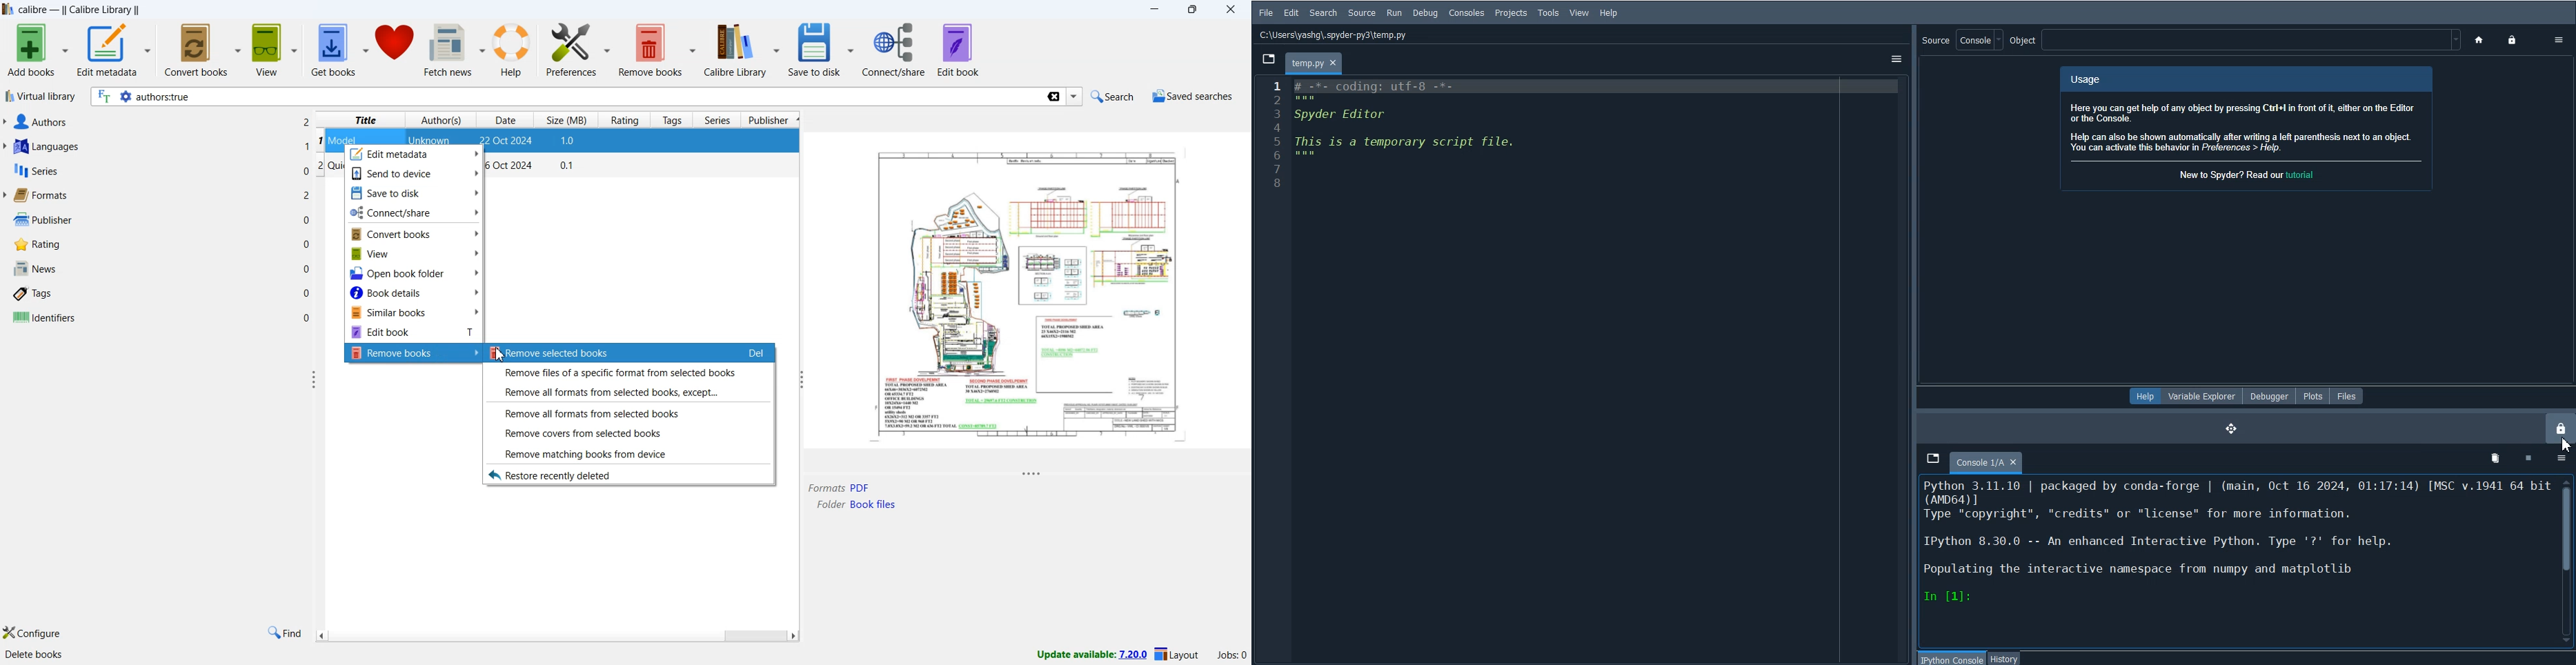 This screenshot has height=672, width=2576. Describe the element at coordinates (630, 434) in the screenshot. I see `Remove covers from selected books` at that location.